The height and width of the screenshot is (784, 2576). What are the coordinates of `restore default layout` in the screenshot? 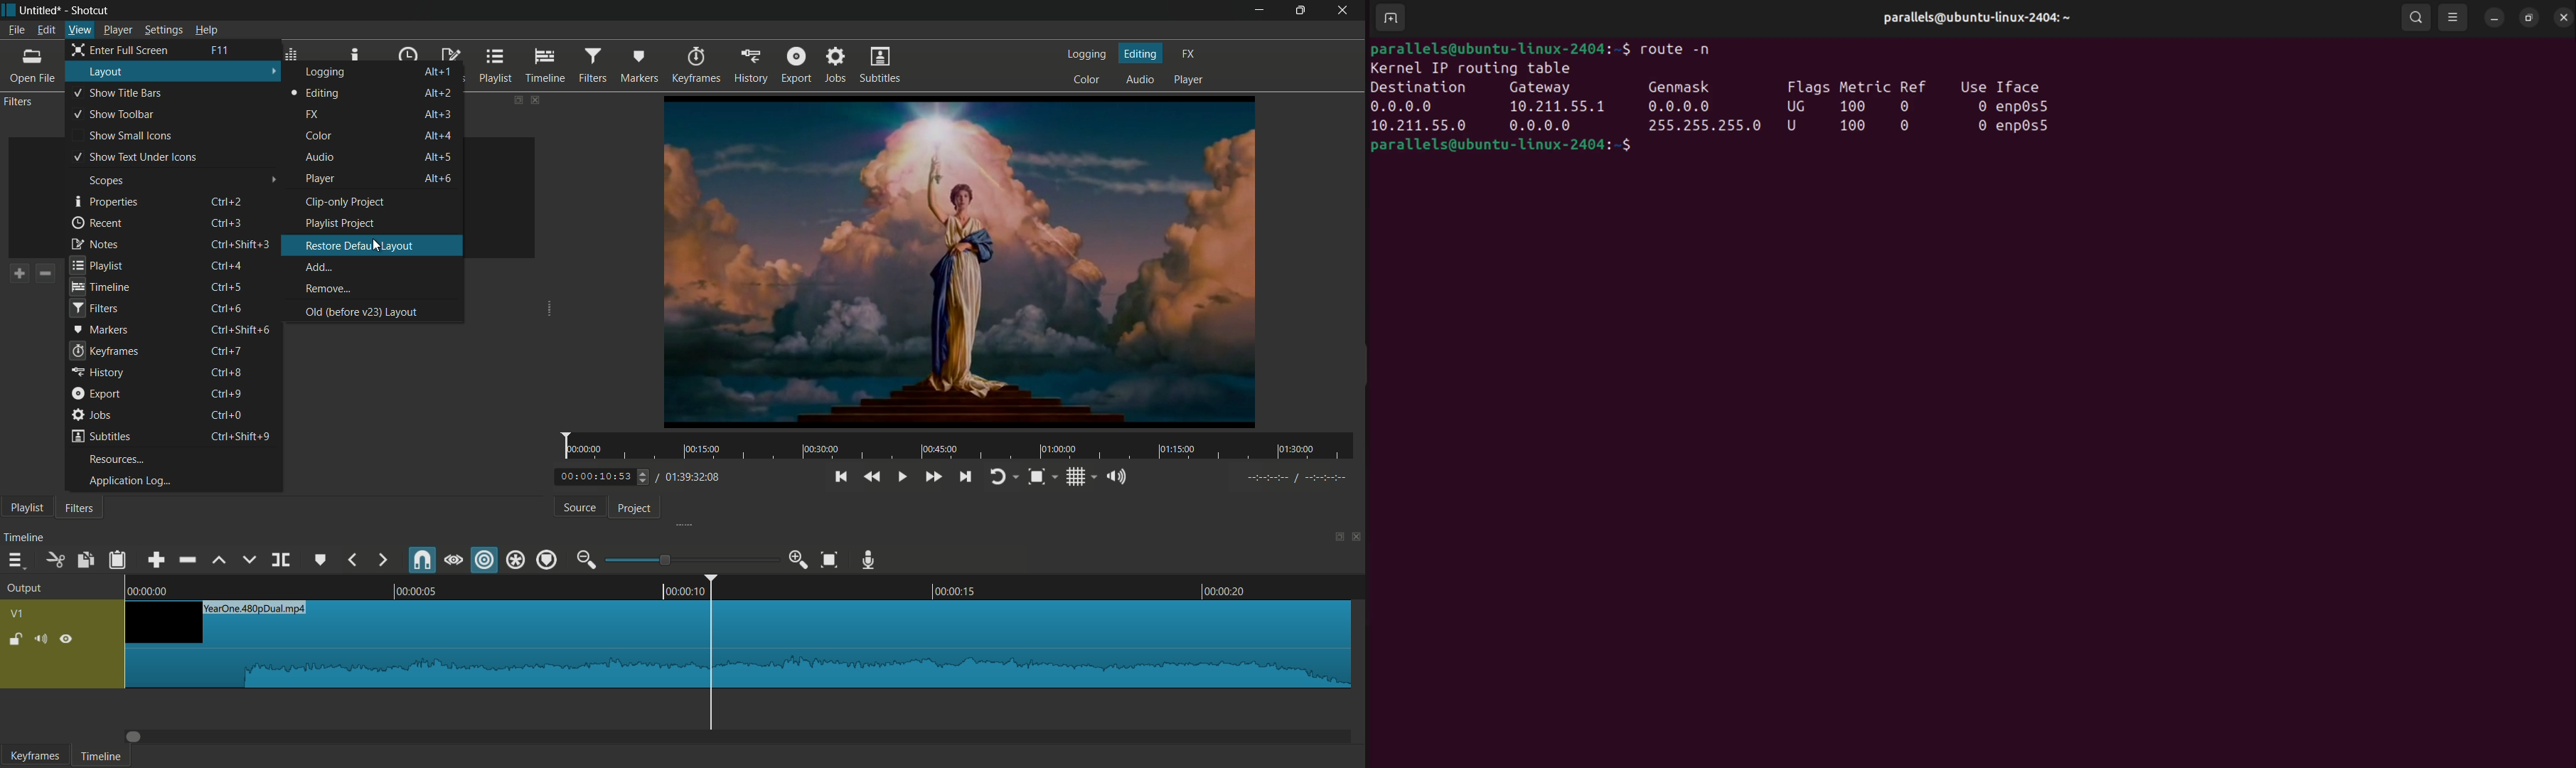 It's located at (358, 245).